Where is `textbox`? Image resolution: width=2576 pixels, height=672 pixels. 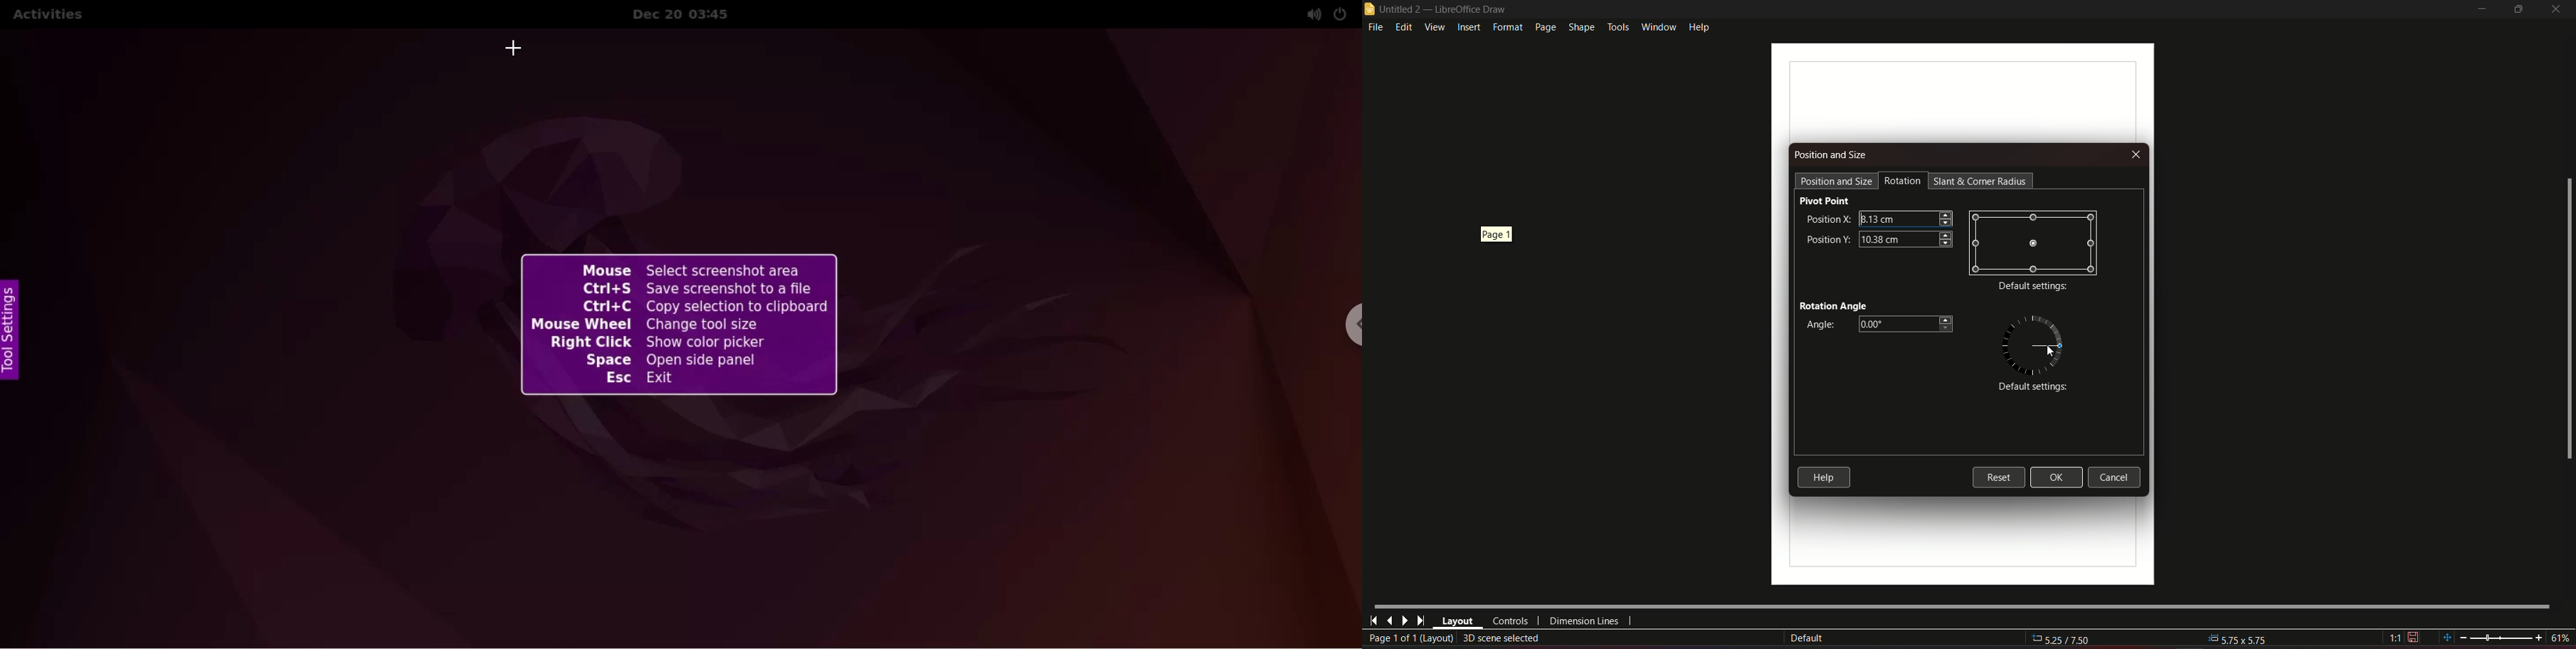
textbox is located at coordinates (1905, 218).